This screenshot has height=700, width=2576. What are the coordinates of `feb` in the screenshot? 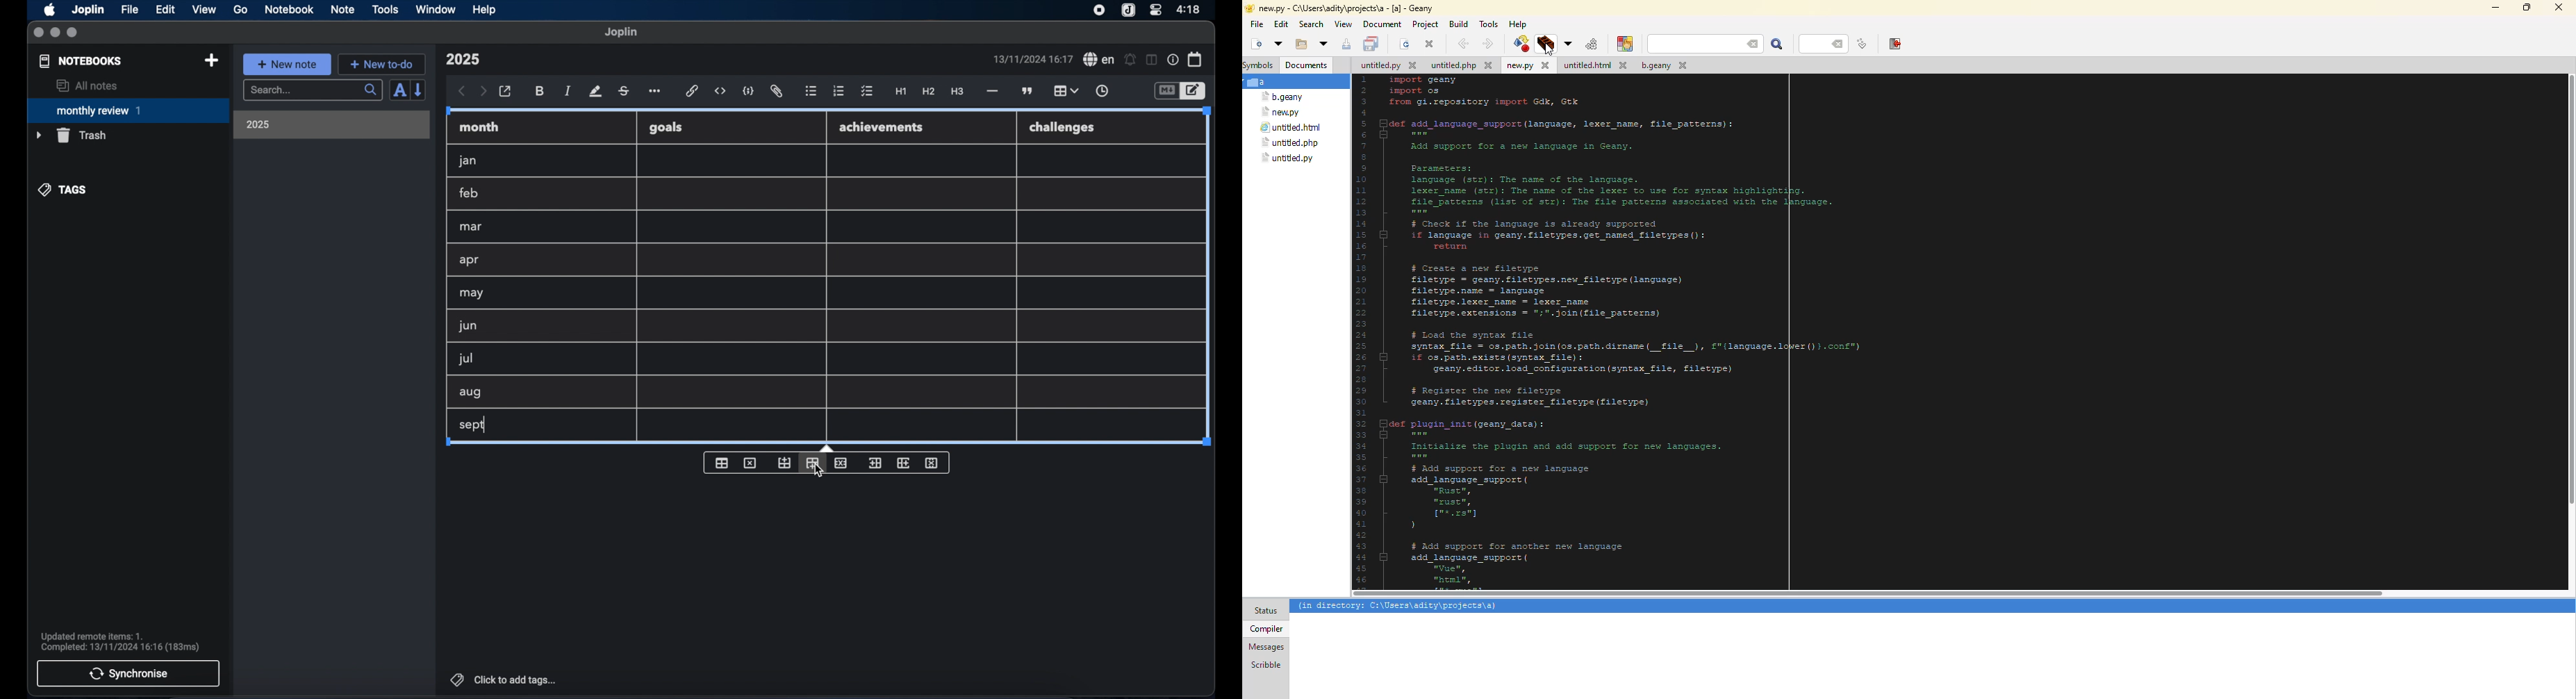 It's located at (470, 193).